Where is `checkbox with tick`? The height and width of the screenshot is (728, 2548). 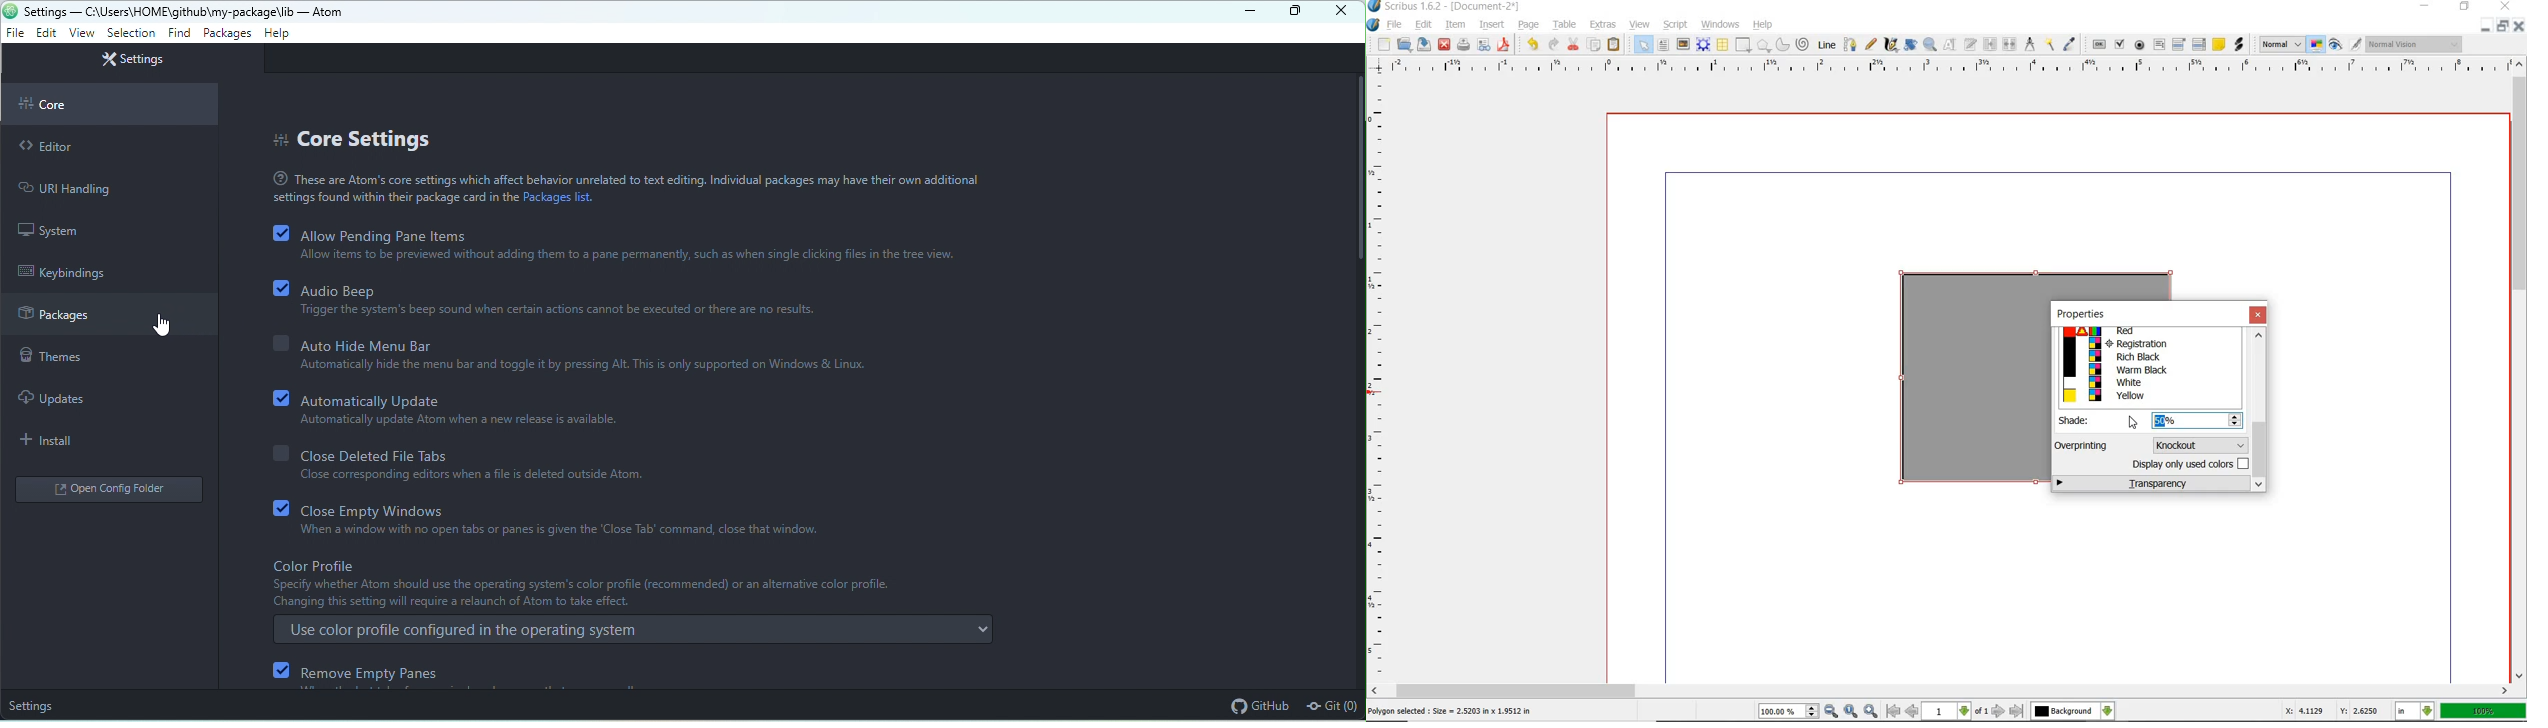
checkbox with tick is located at coordinates (283, 397).